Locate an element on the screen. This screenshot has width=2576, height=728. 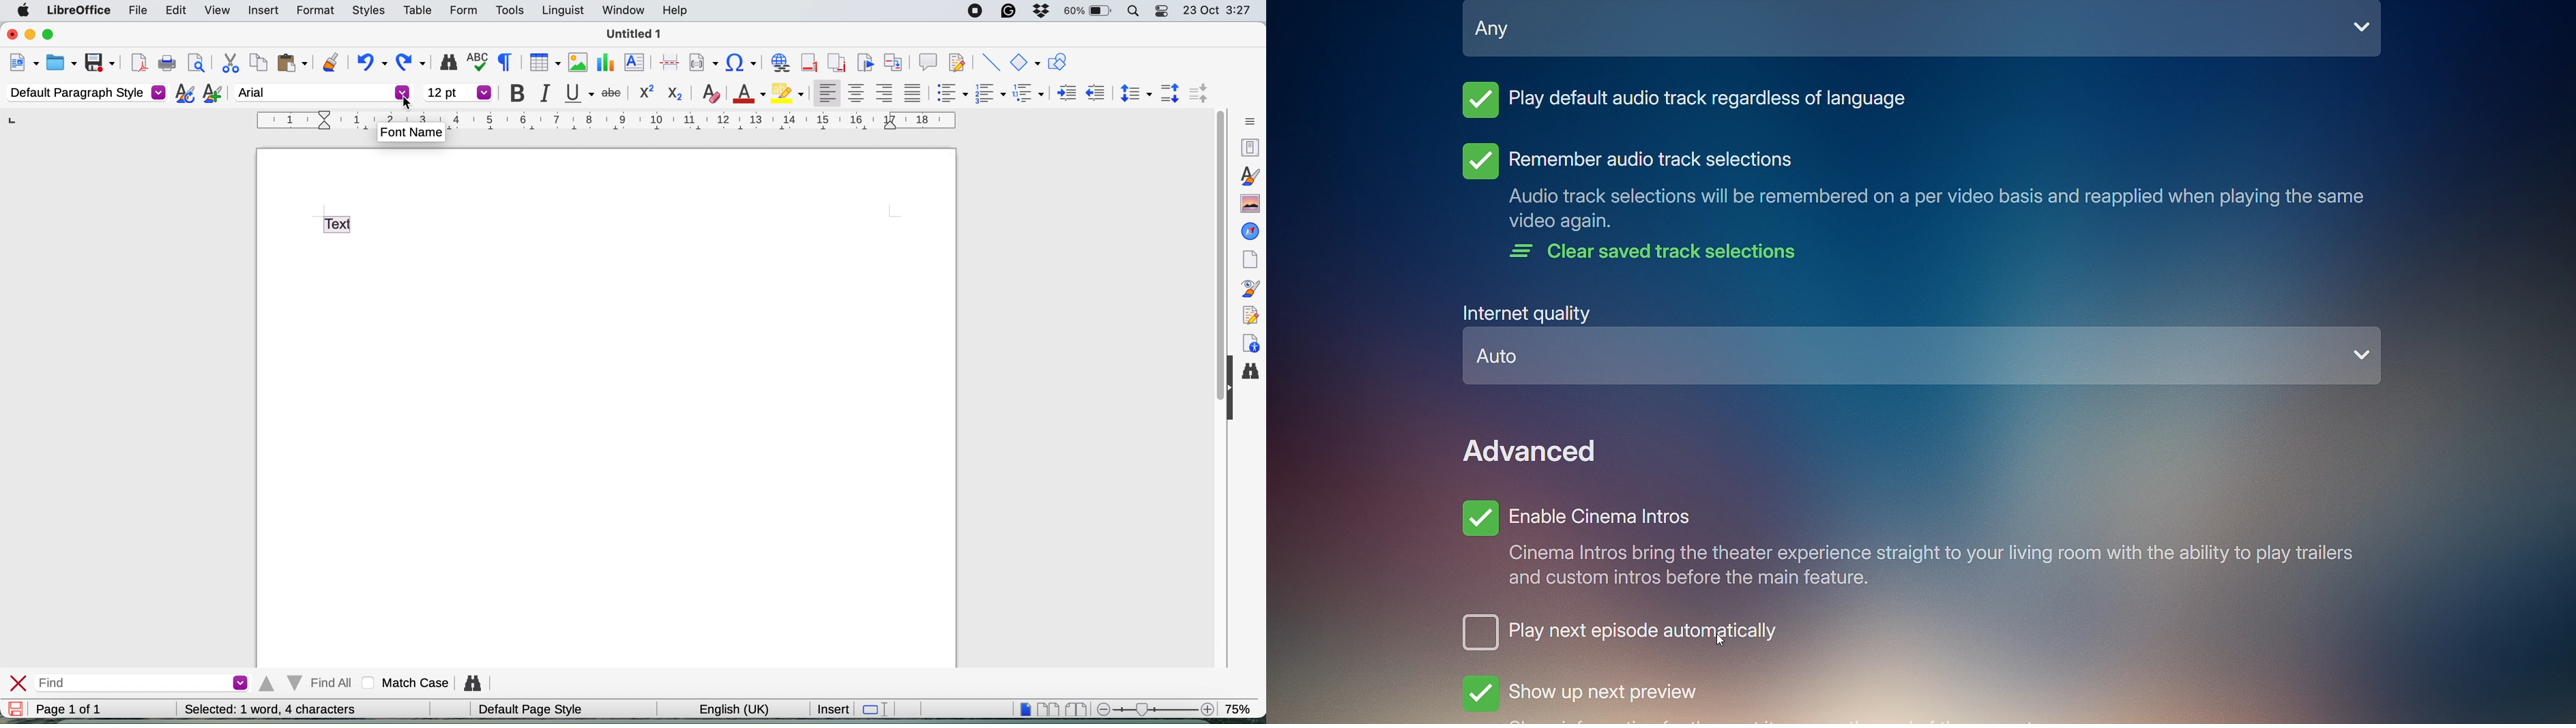
zoom scale is located at coordinates (1153, 708).